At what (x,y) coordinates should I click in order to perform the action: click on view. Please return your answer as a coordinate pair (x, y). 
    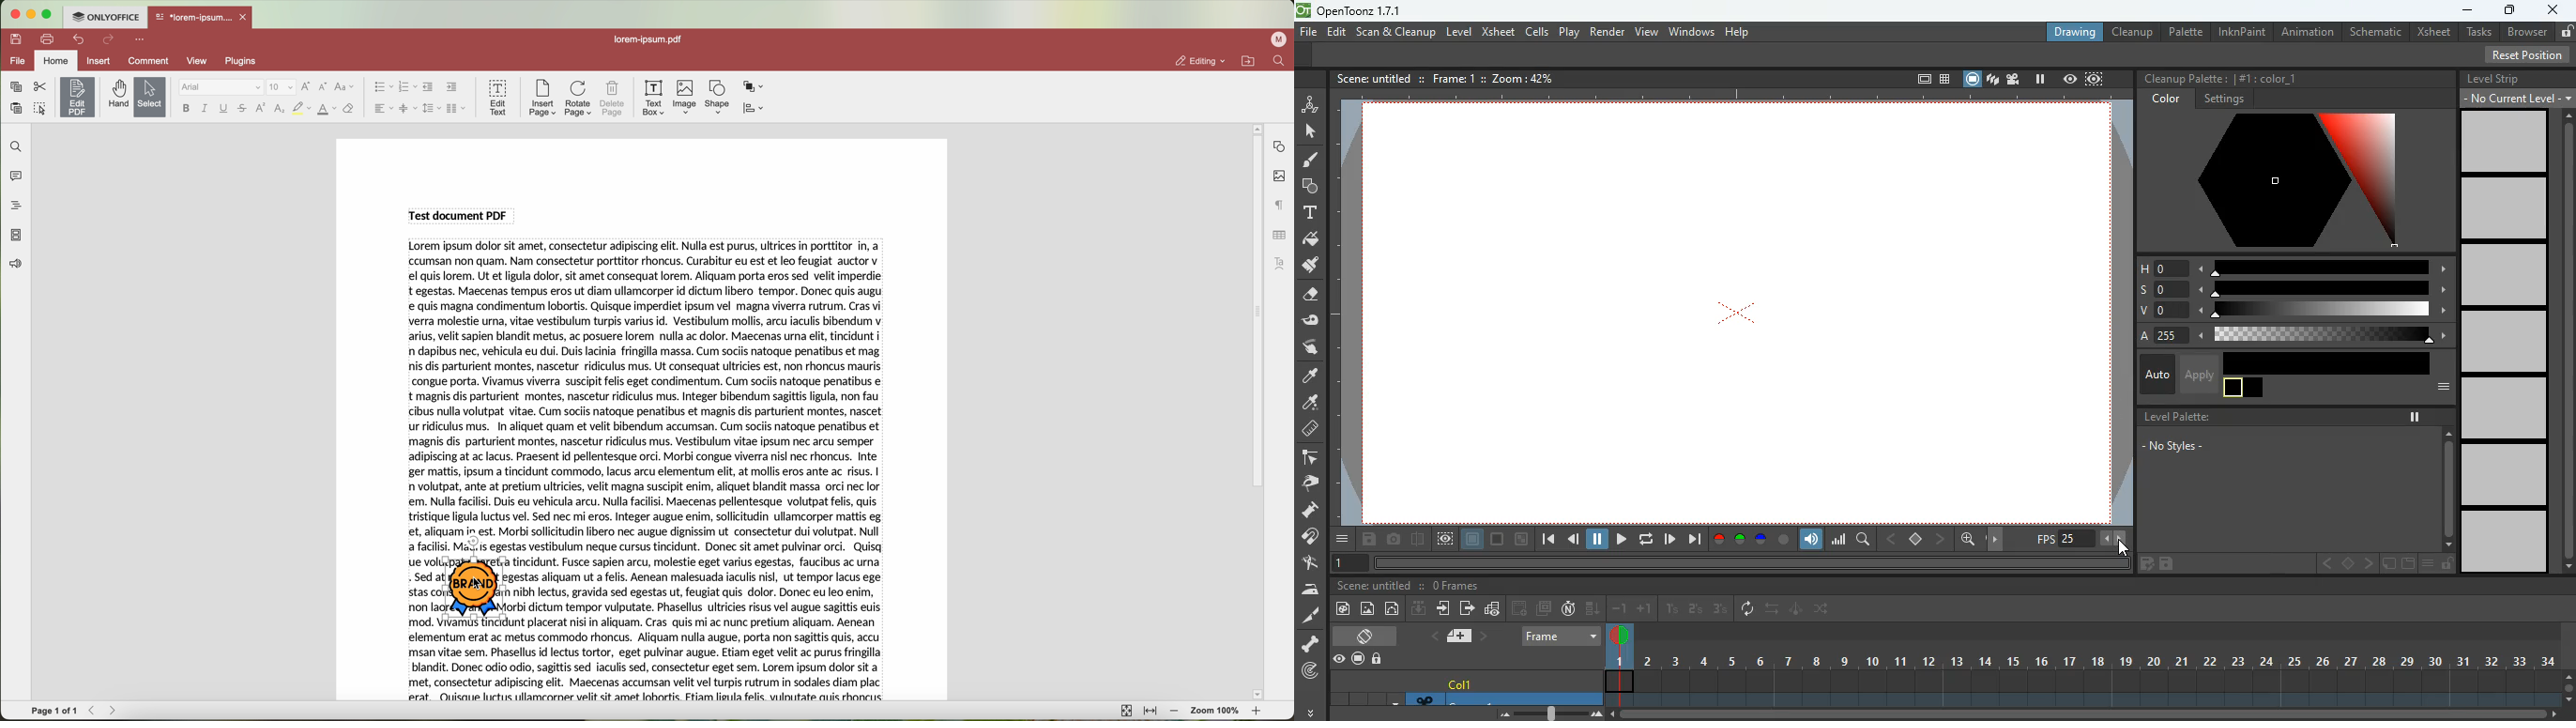
    Looking at the image, I should click on (1445, 539).